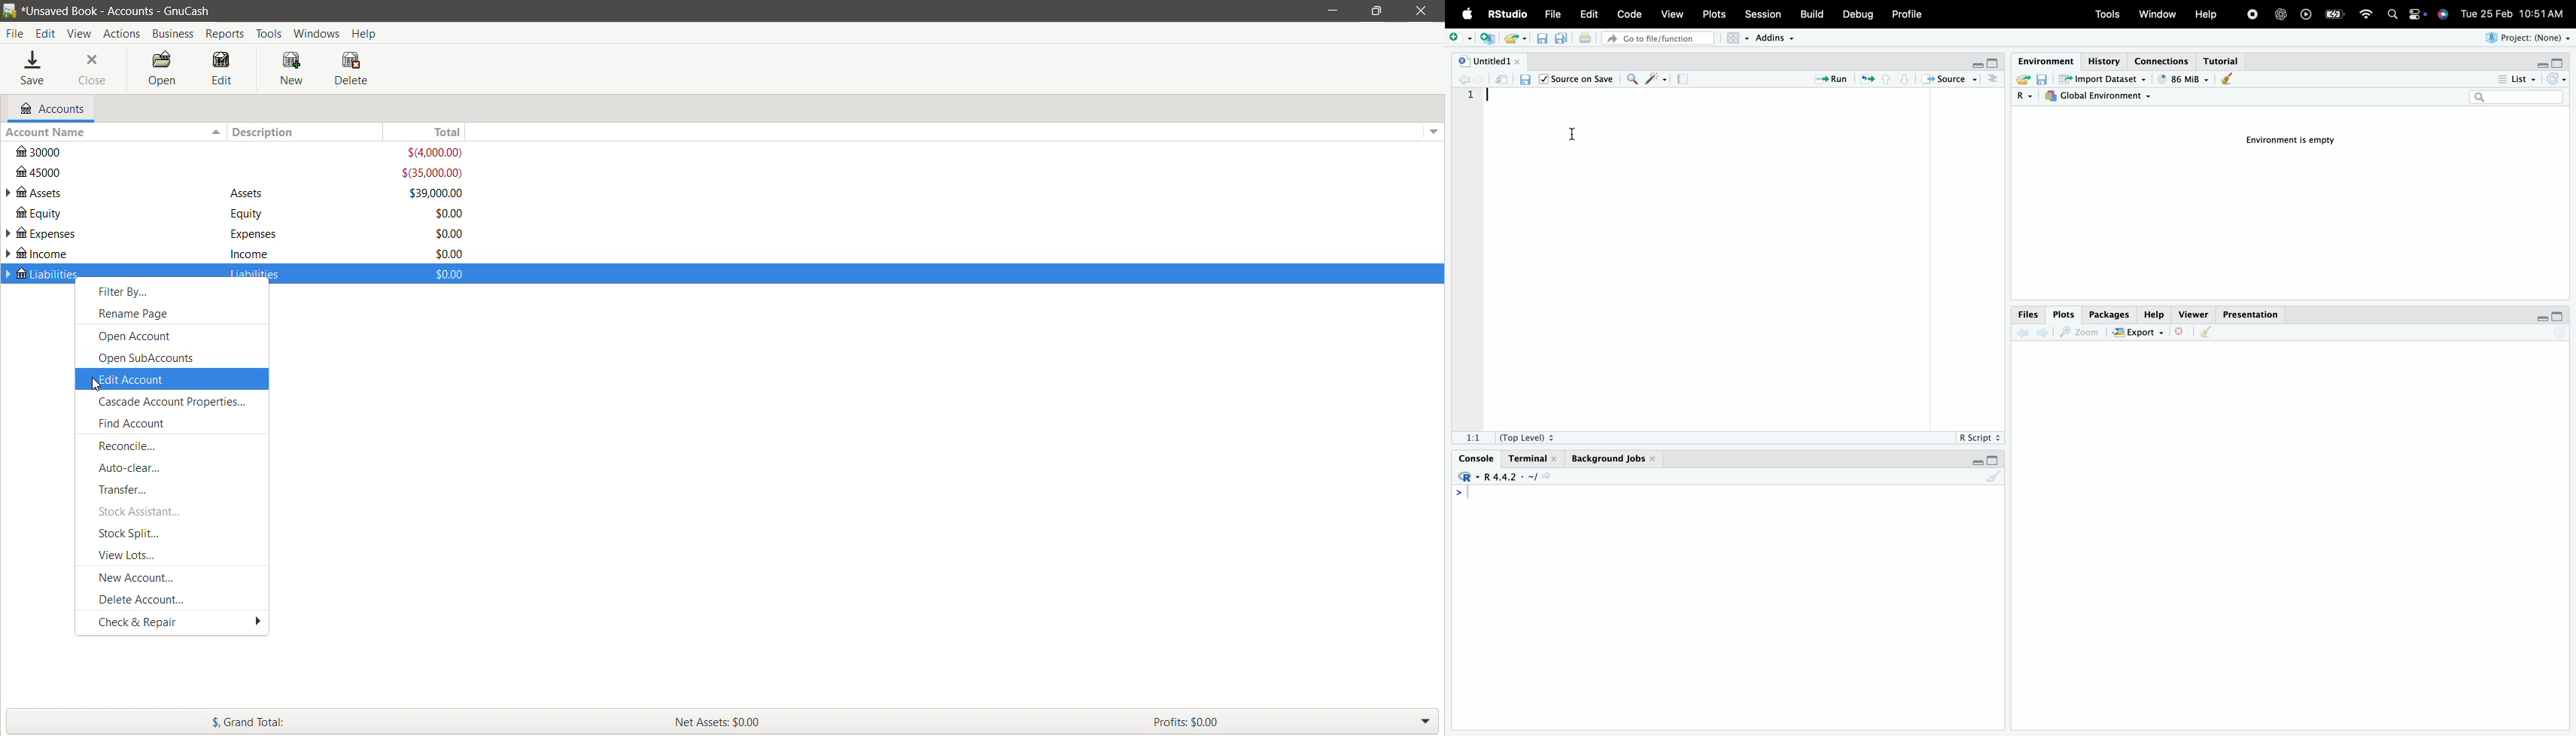 Image resolution: width=2576 pixels, height=756 pixels. I want to click on maximise, so click(2560, 316).